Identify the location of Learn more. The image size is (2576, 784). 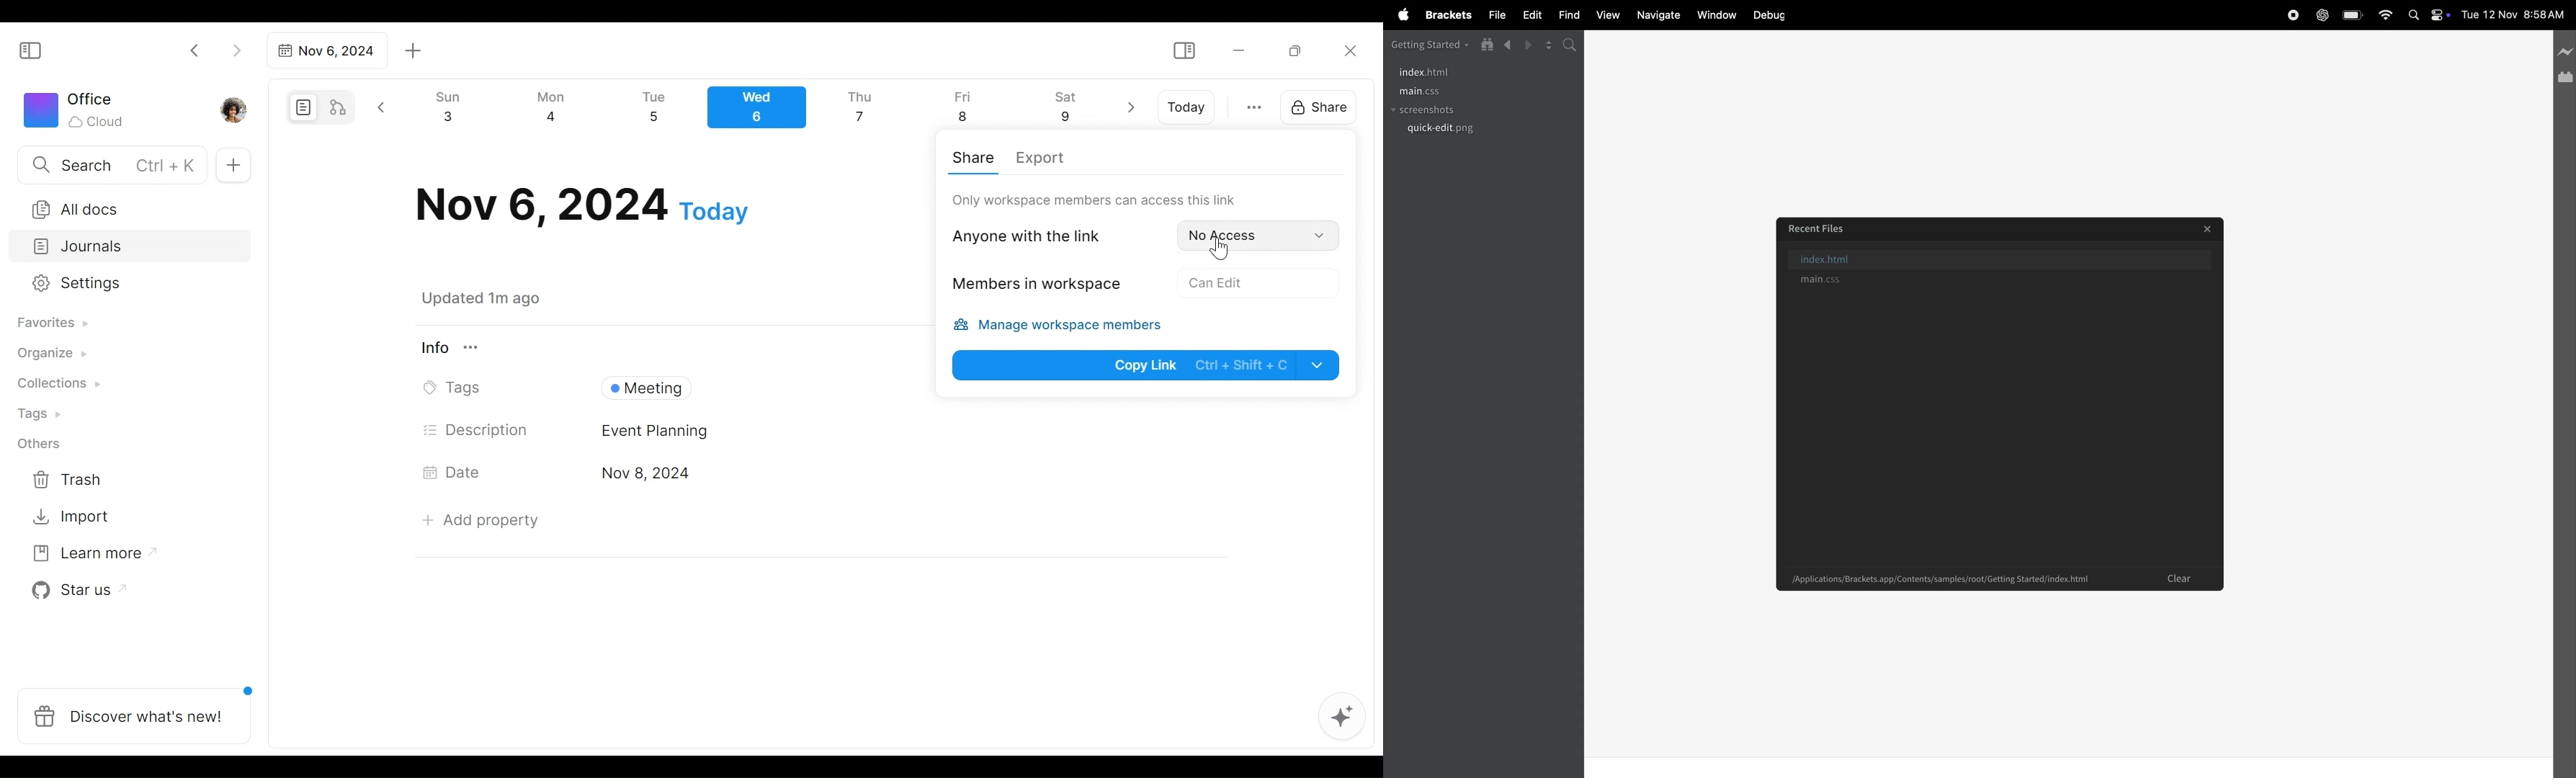
(87, 556).